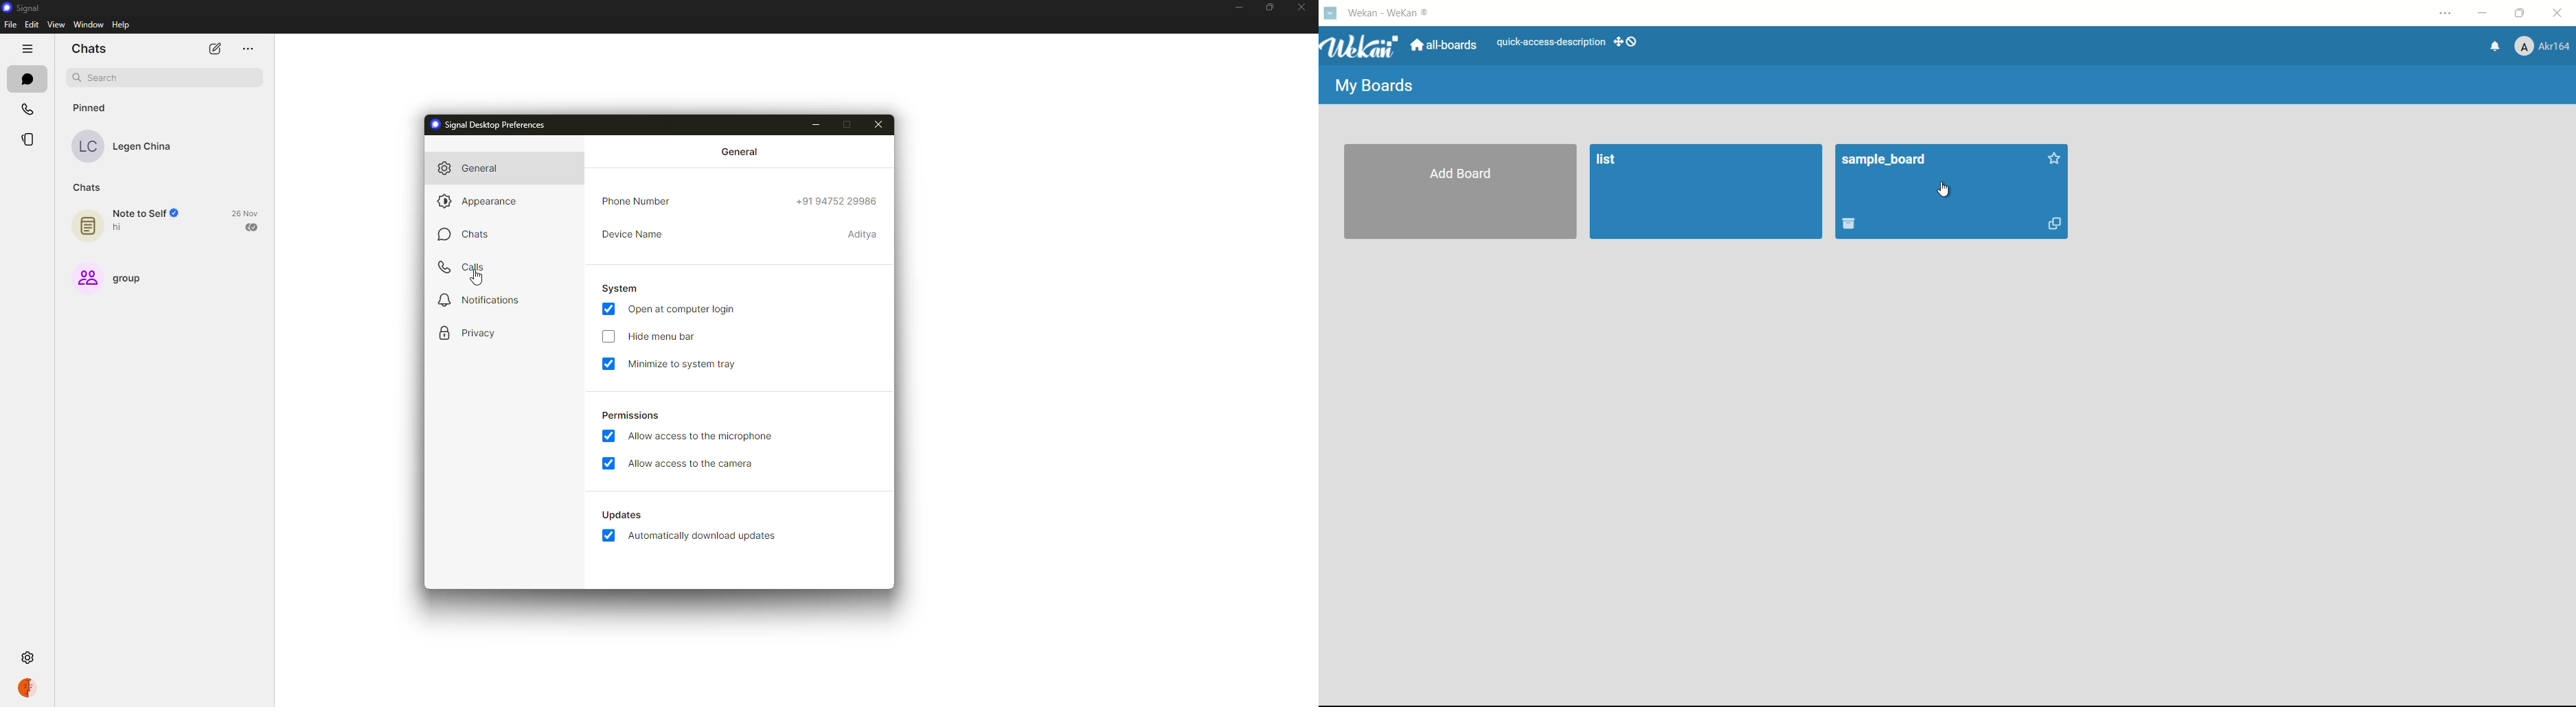 The height and width of the screenshot is (728, 2576). I want to click on enabled, so click(612, 436).